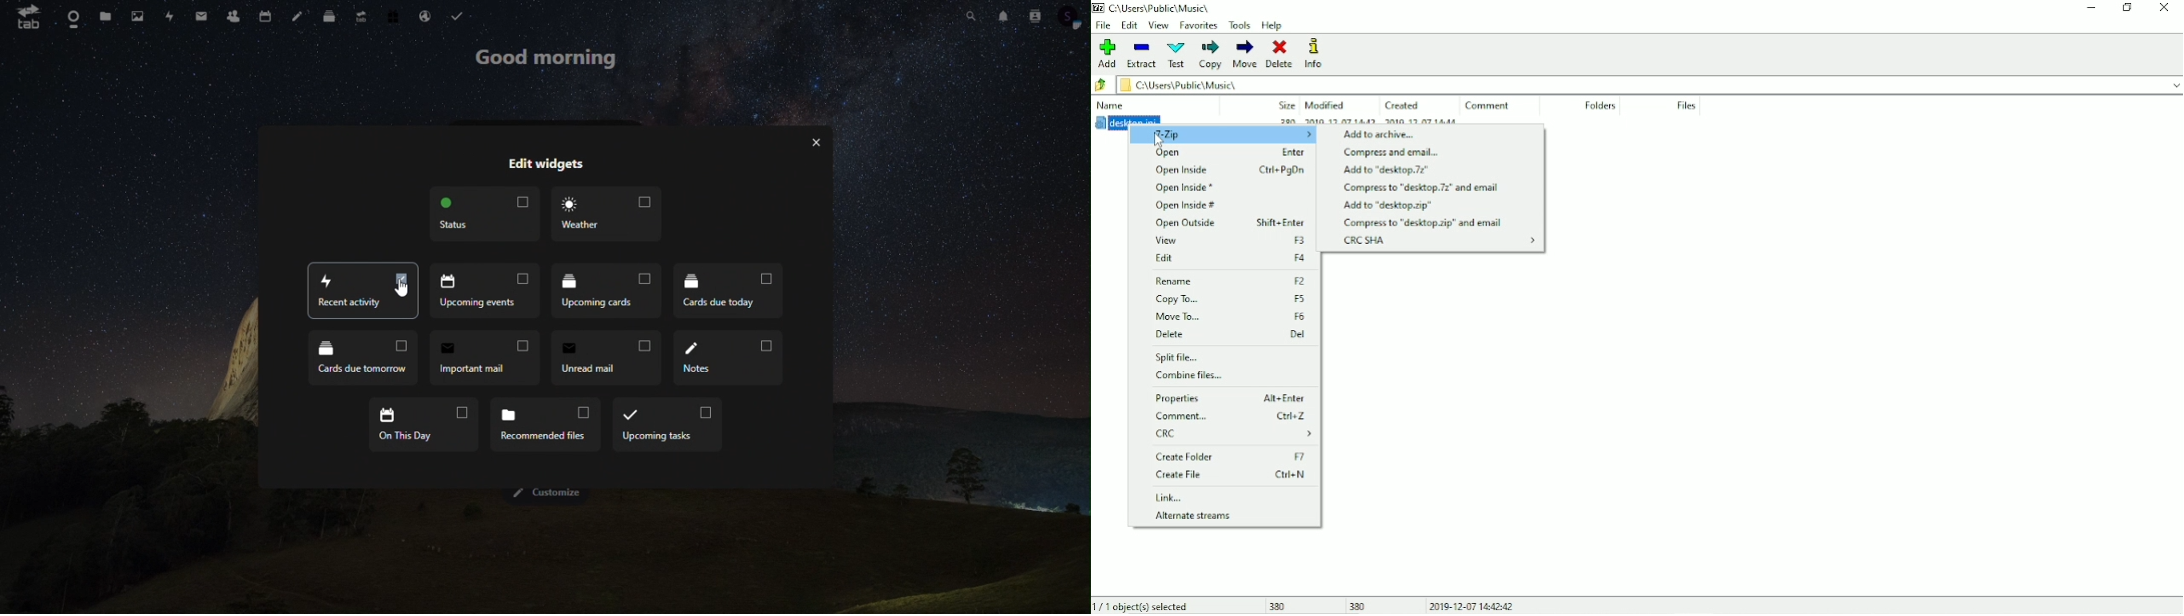  Describe the element at coordinates (72, 18) in the screenshot. I see `dashboard` at that location.